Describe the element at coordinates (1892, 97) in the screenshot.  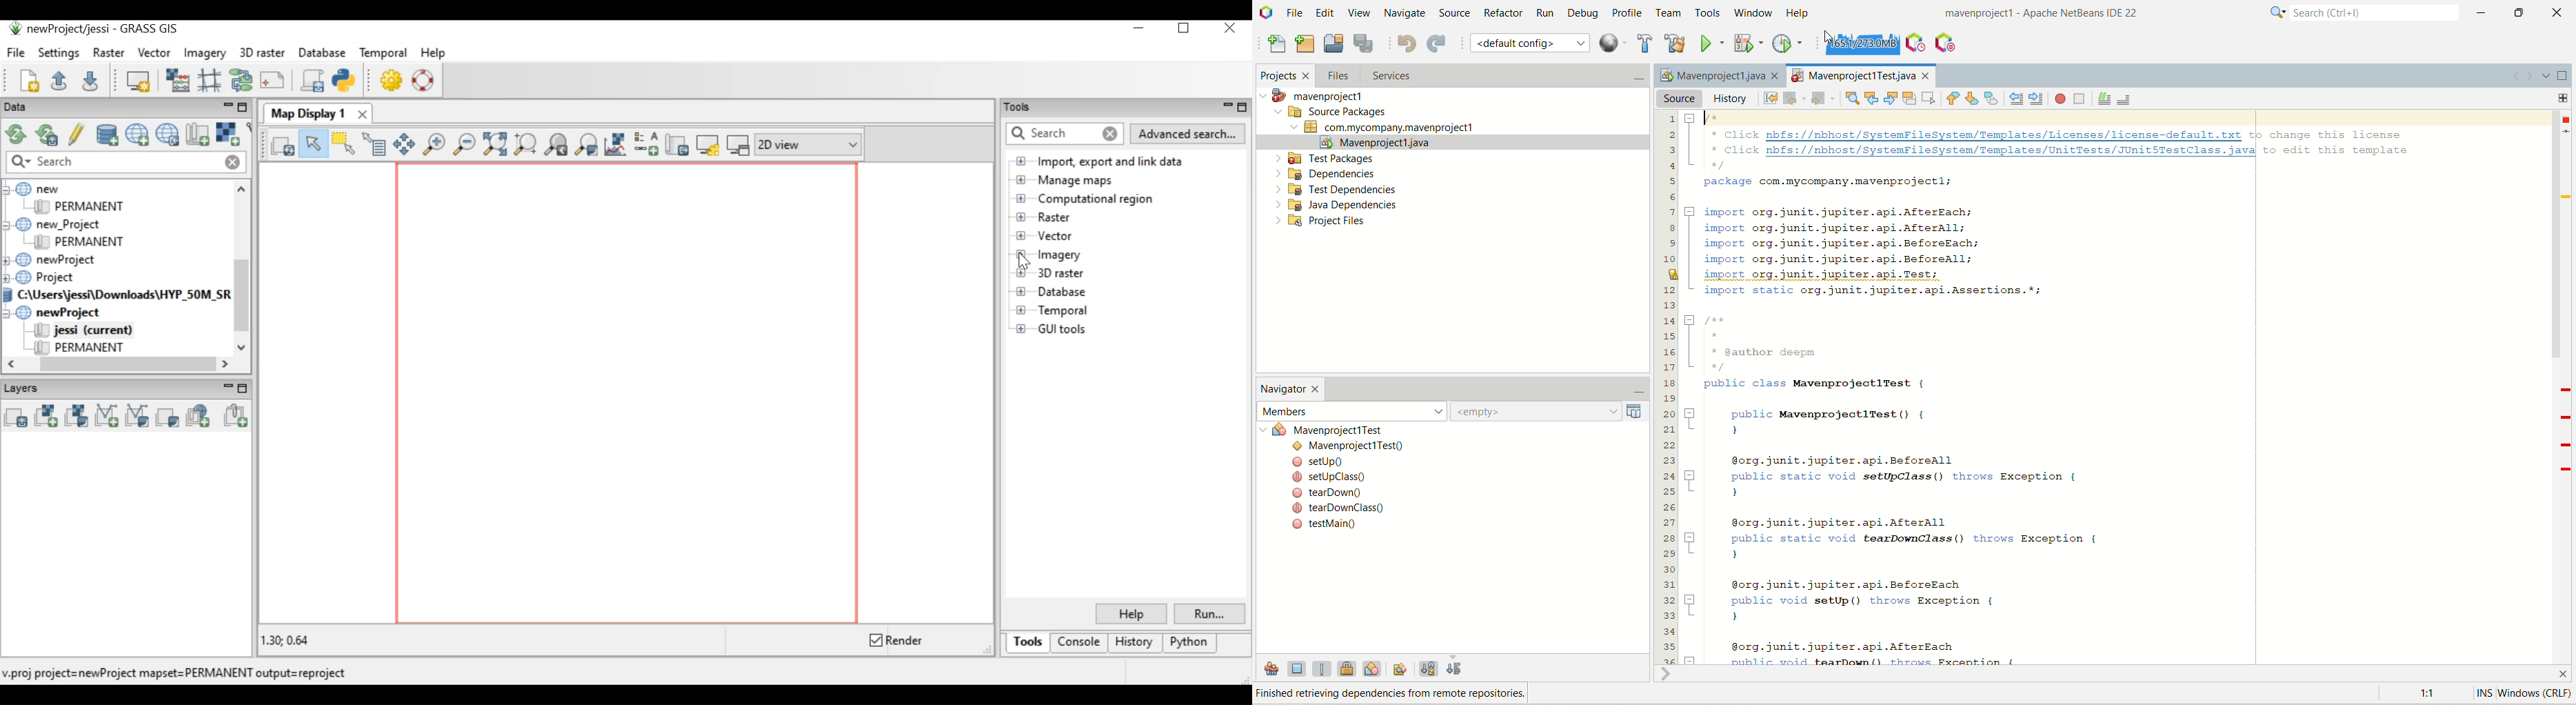
I see `find next occurrence` at that location.